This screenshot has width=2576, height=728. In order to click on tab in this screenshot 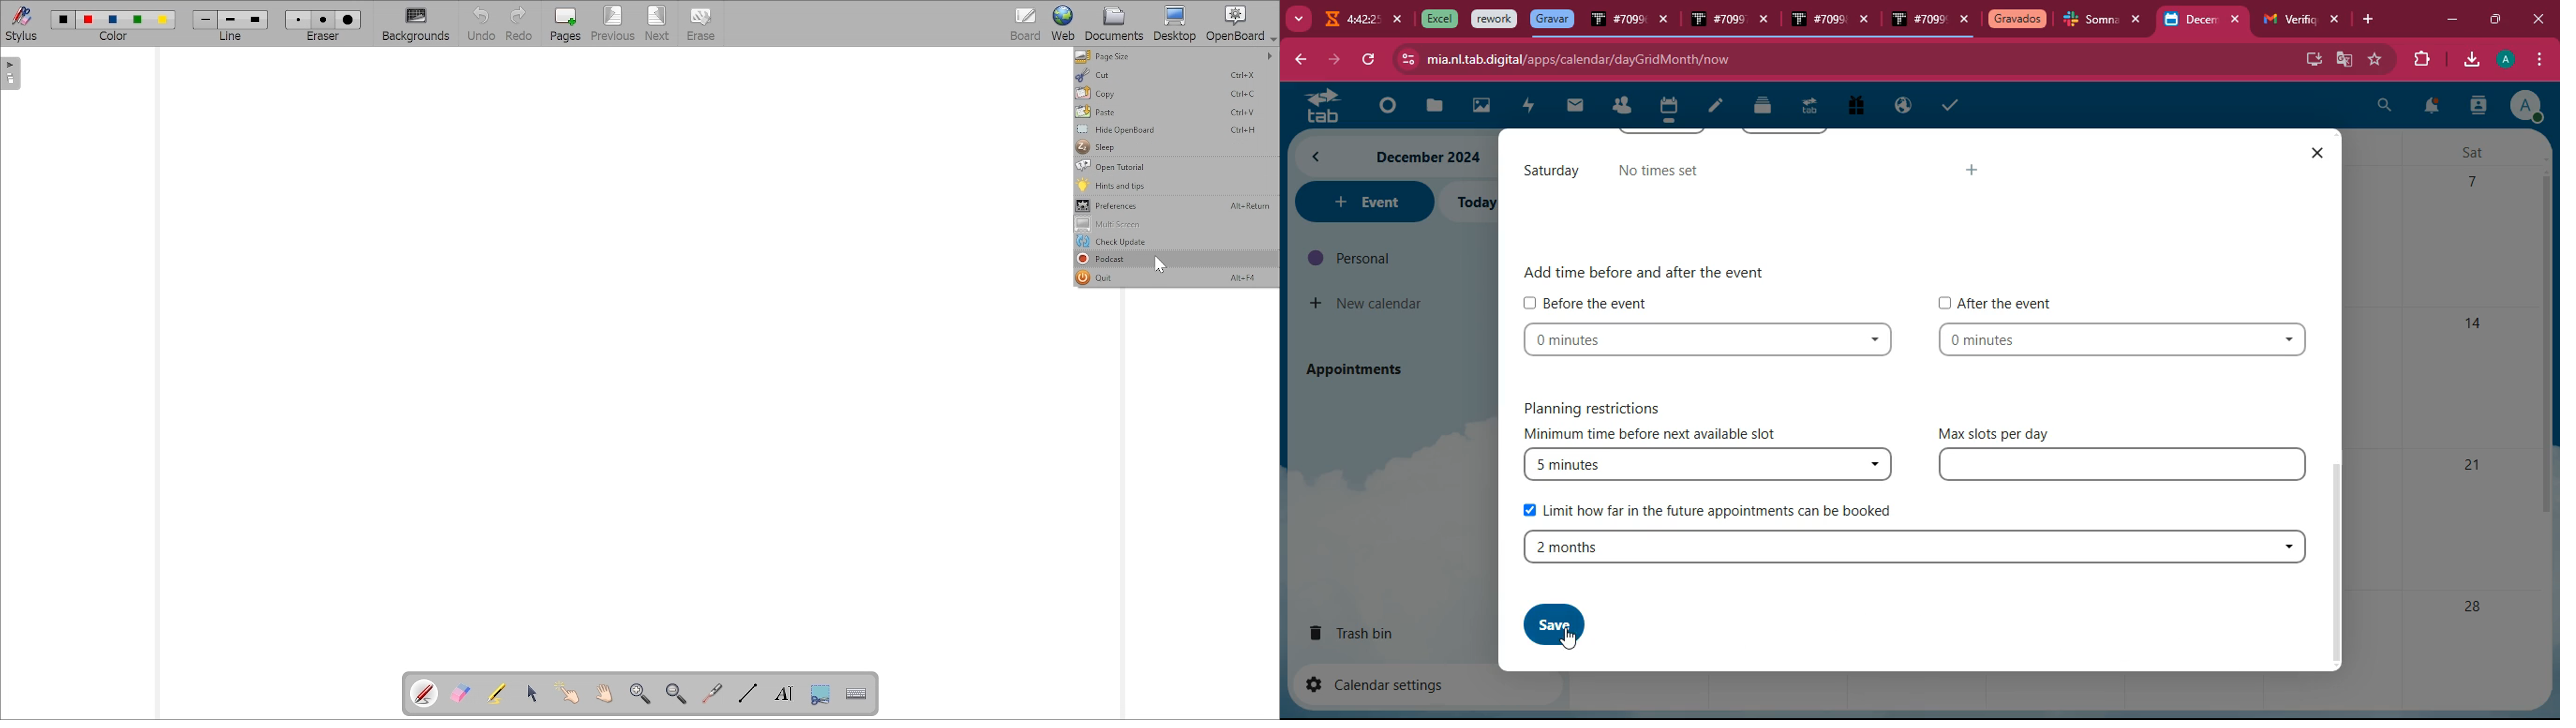, I will do `click(2287, 20)`.